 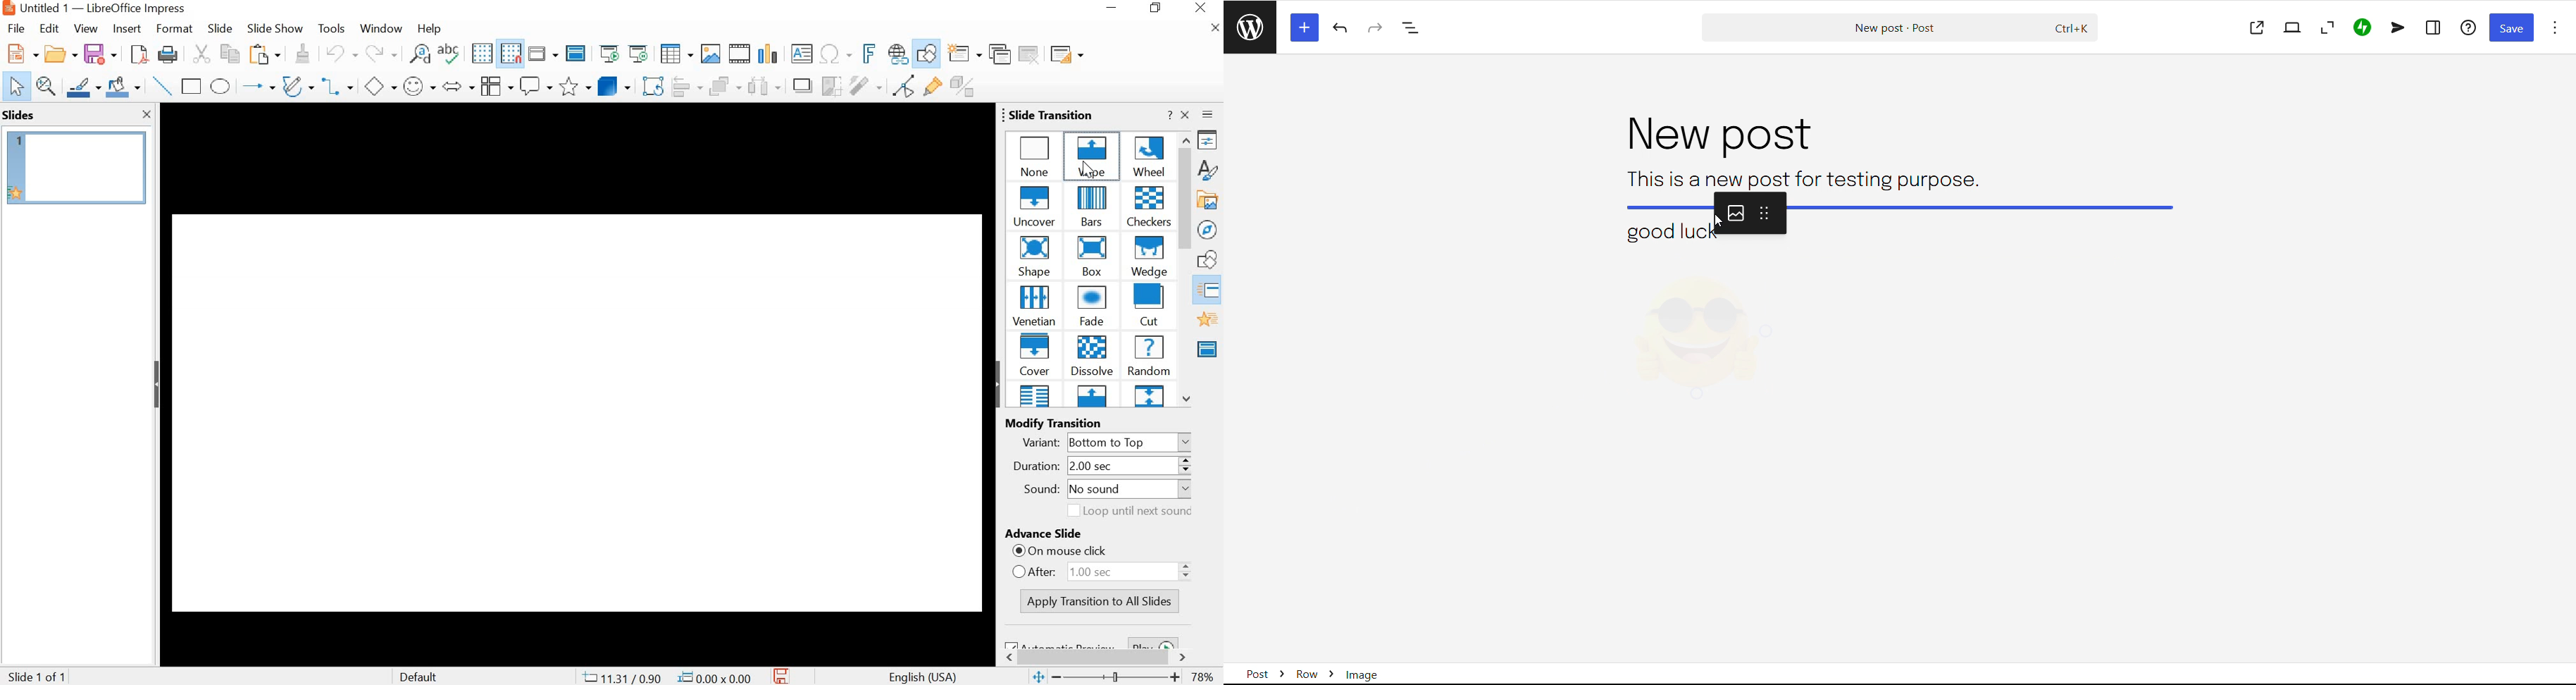 I want to click on Master slide, so click(x=578, y=52).